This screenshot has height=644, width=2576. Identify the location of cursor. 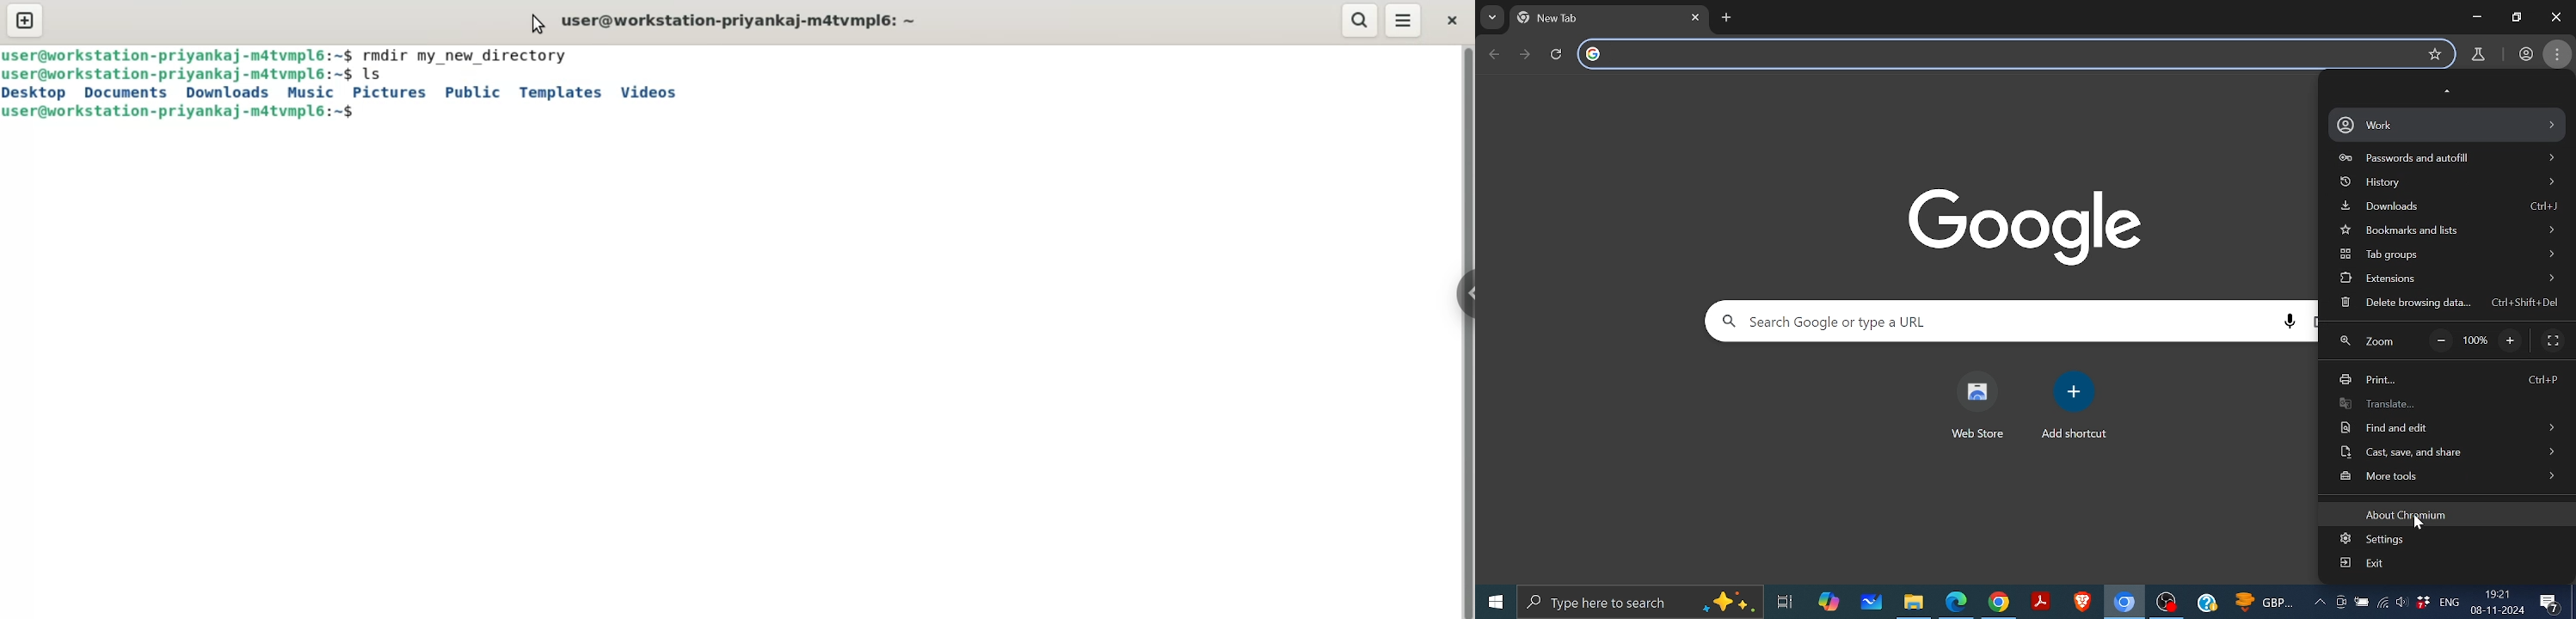
(532, 24).